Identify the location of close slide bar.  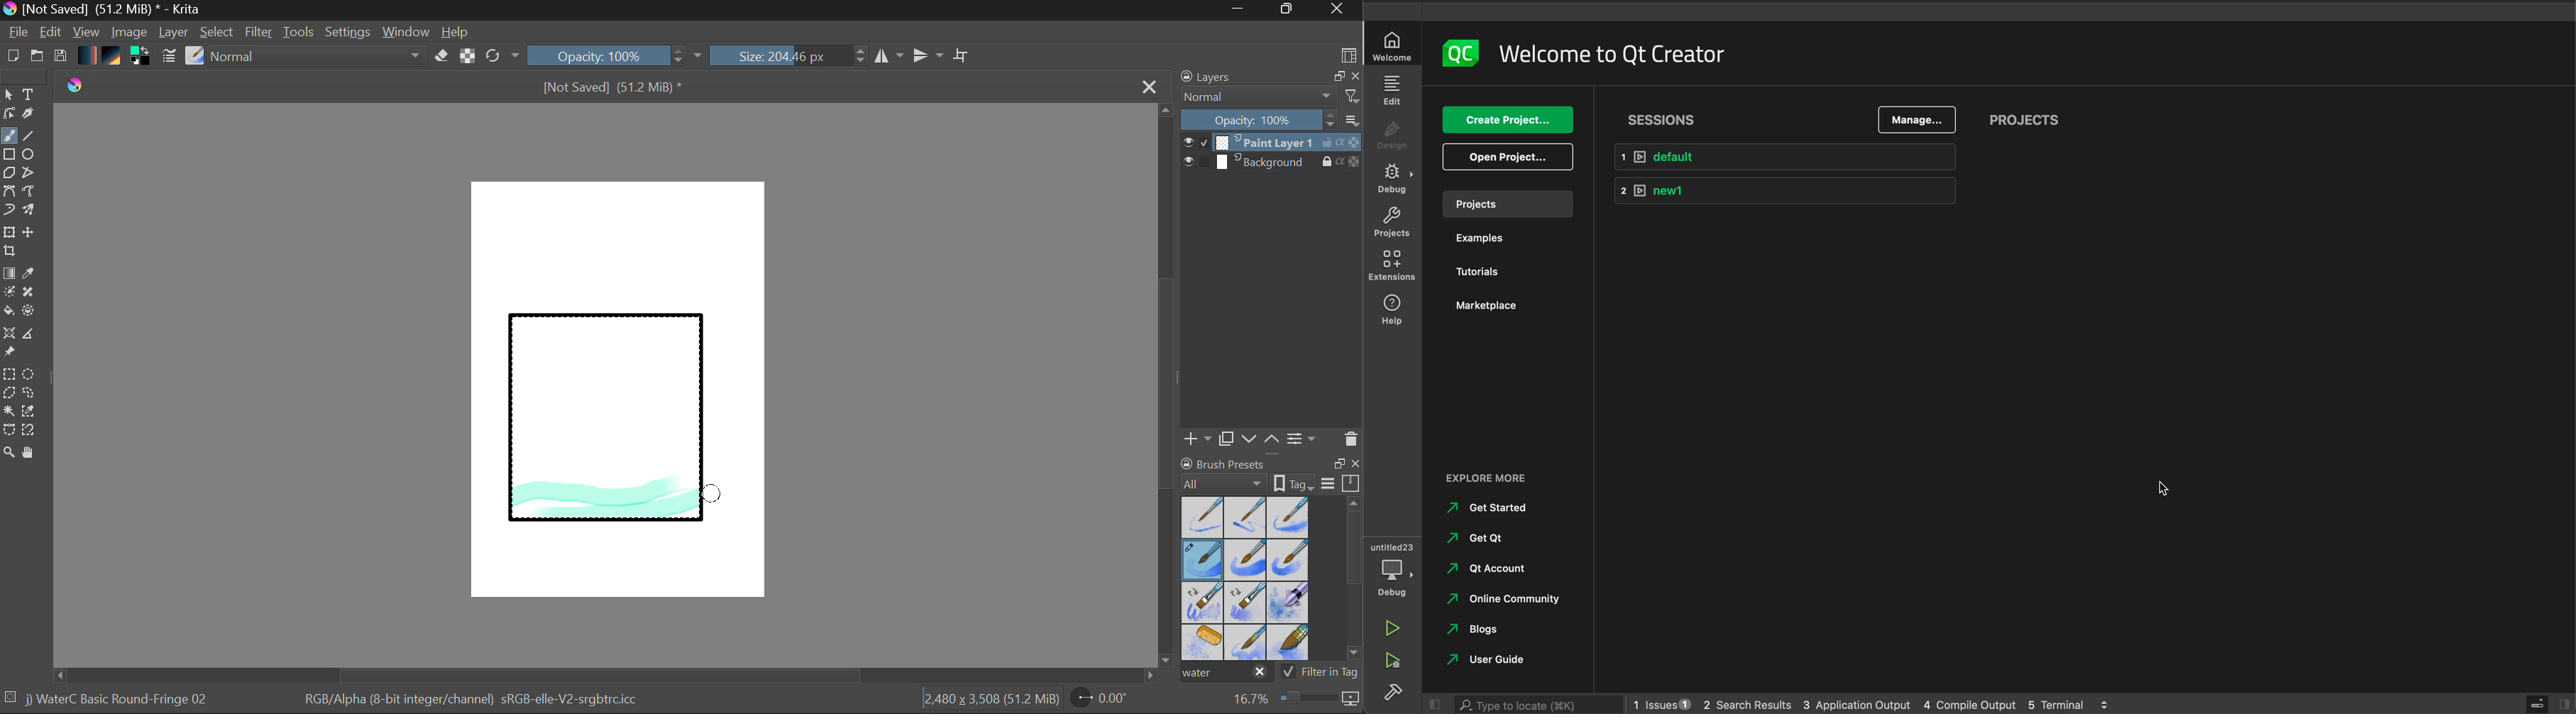
(1431, 704).